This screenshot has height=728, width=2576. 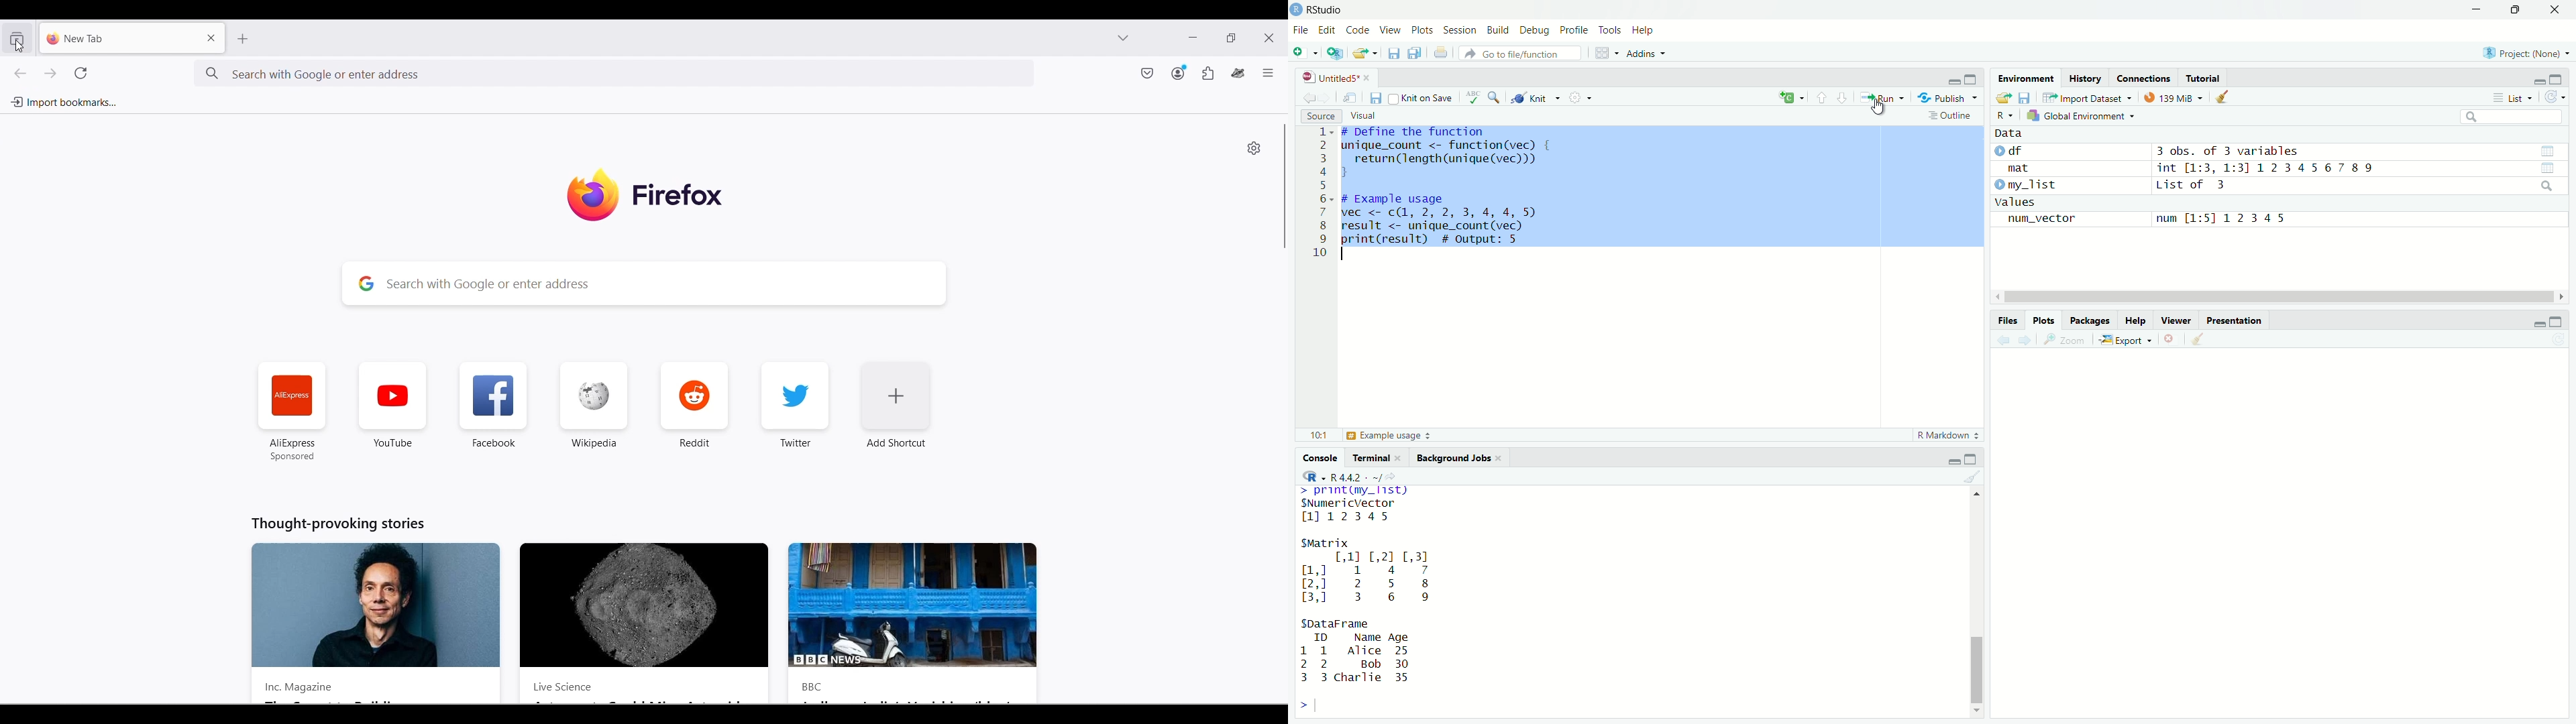 What do you see at coordinates (1314, 477) in the screenshot?
I see `R dropdown` at bounding box center [1314, 477].